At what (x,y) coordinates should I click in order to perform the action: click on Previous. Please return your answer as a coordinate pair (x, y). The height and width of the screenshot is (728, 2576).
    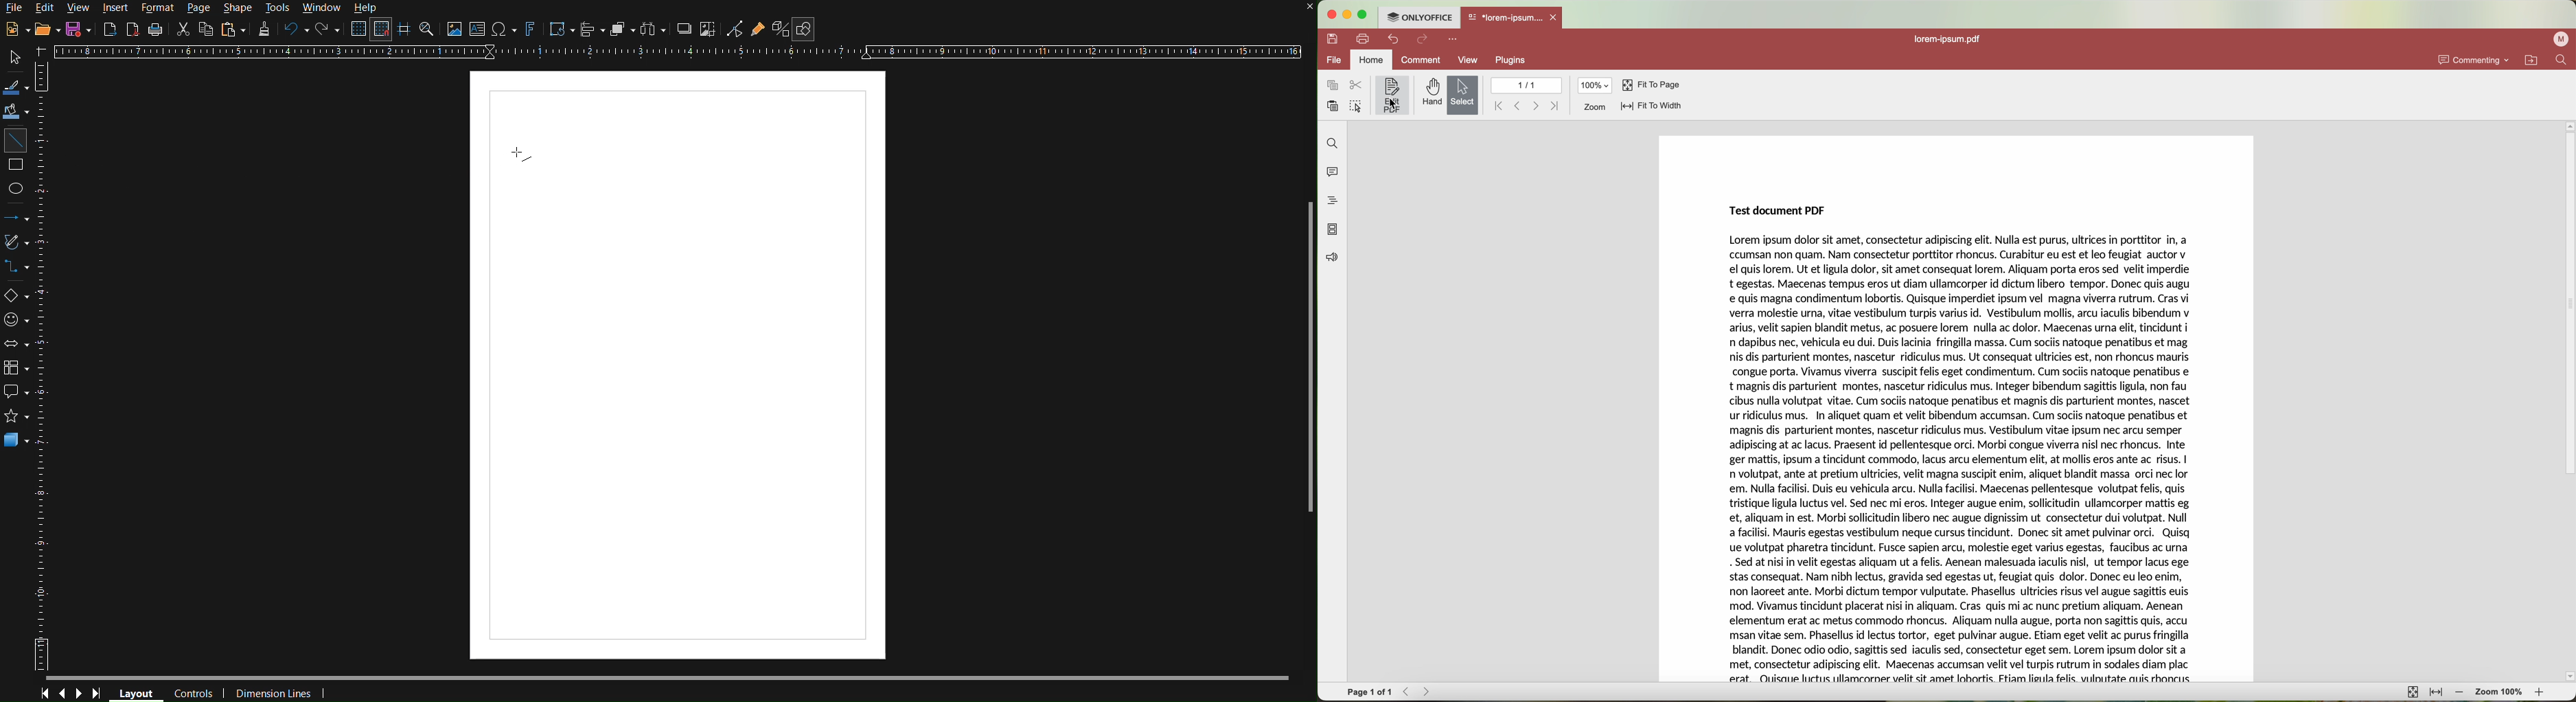
    Looking at the image, I should click on (61, 692).